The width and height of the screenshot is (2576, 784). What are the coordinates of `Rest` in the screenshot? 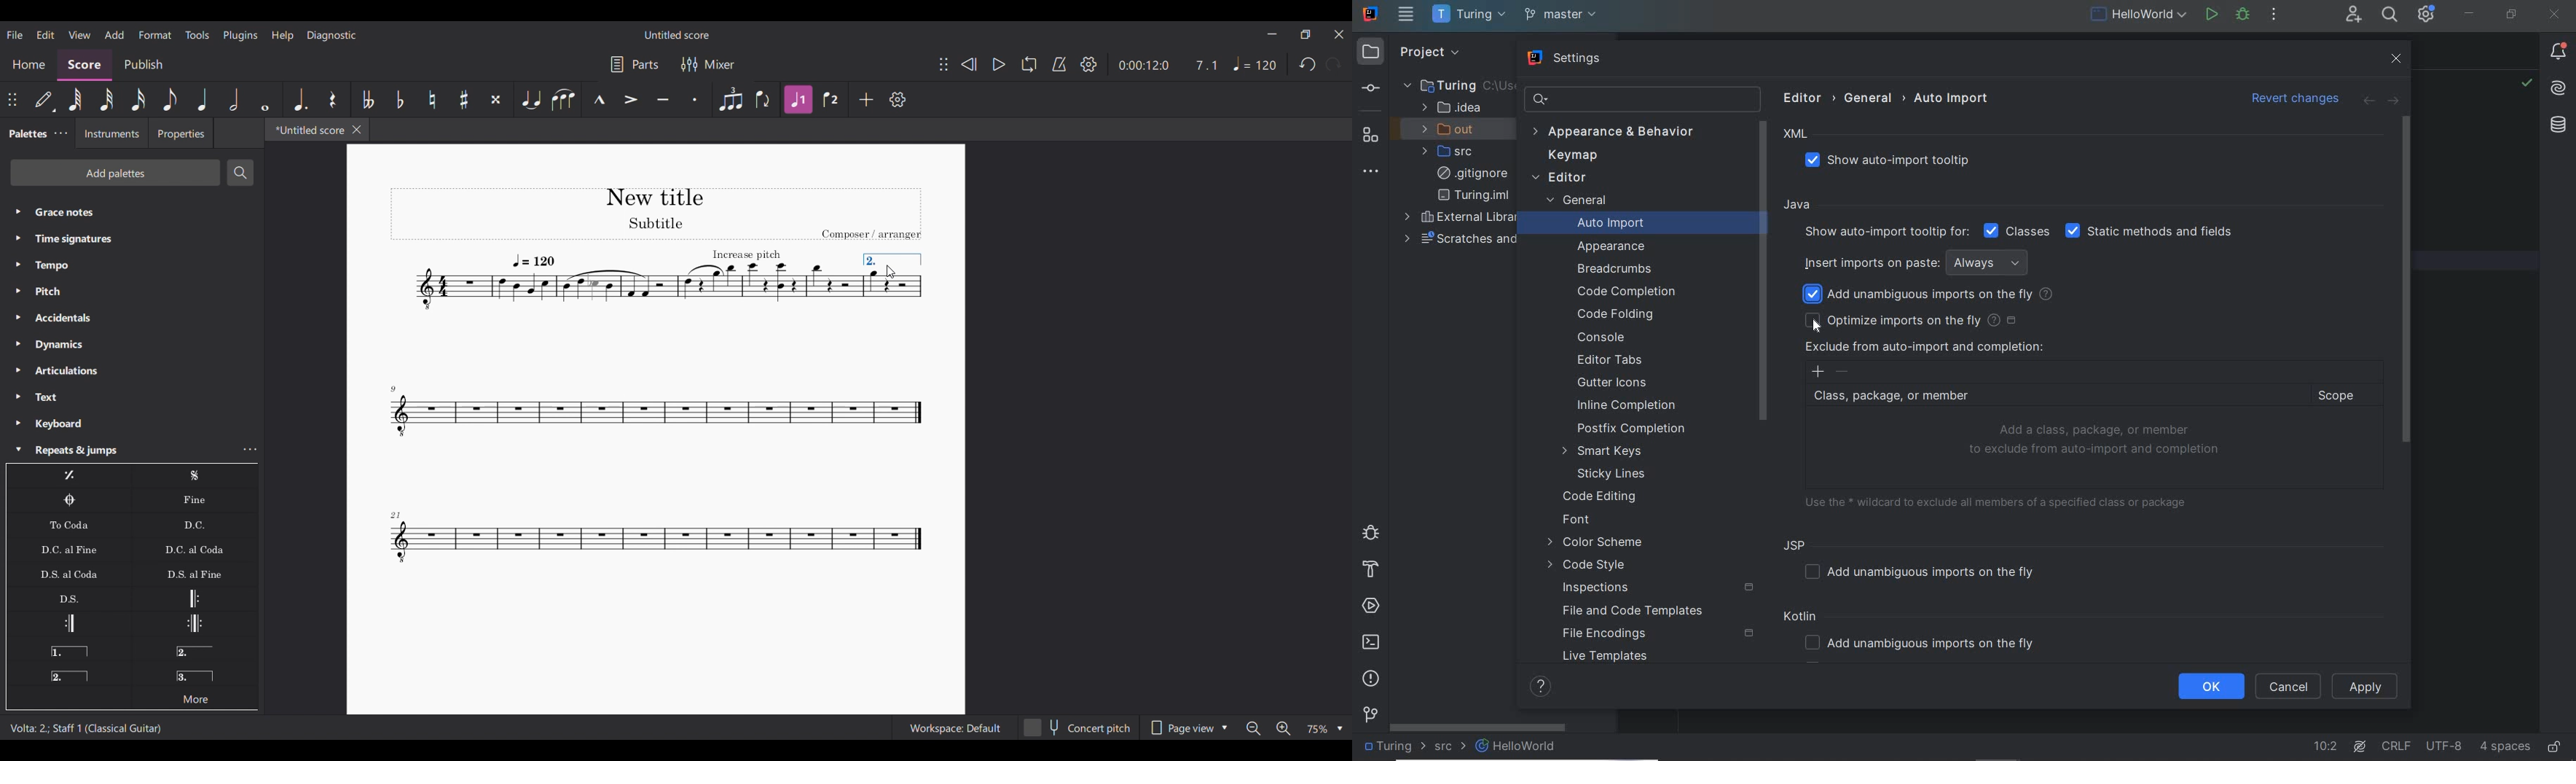 It's located at (333, 99).